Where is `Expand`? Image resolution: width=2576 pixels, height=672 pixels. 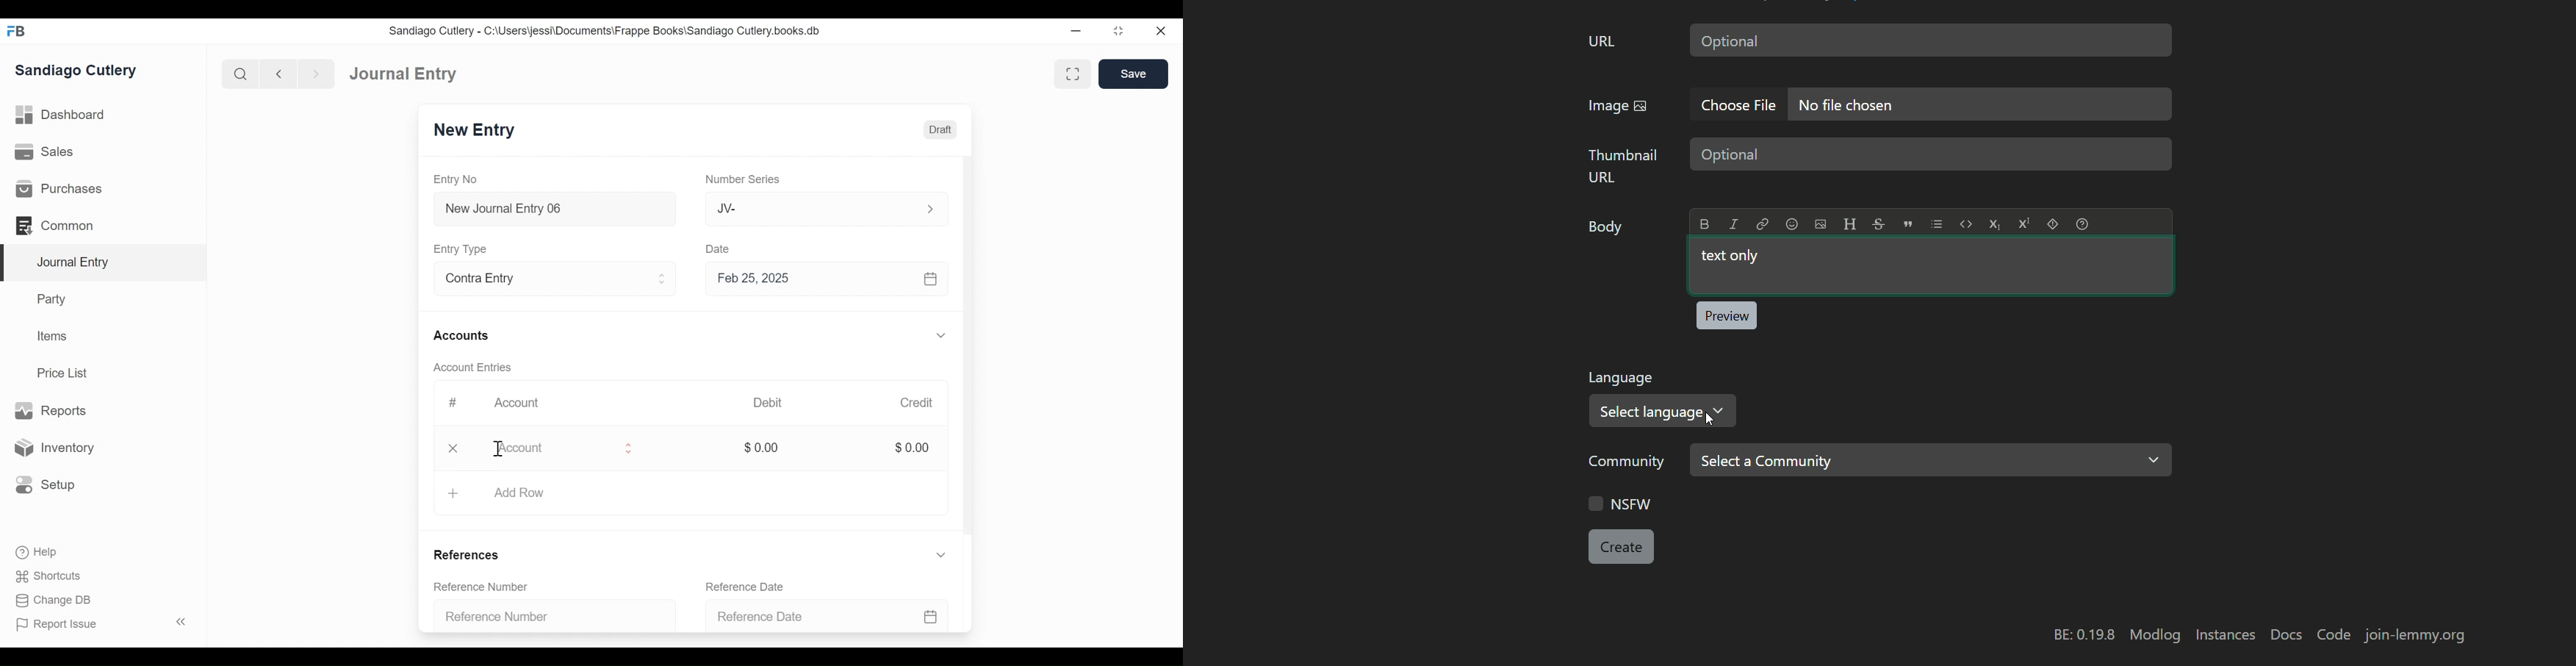
Expand is located at coordinates (941, 554).